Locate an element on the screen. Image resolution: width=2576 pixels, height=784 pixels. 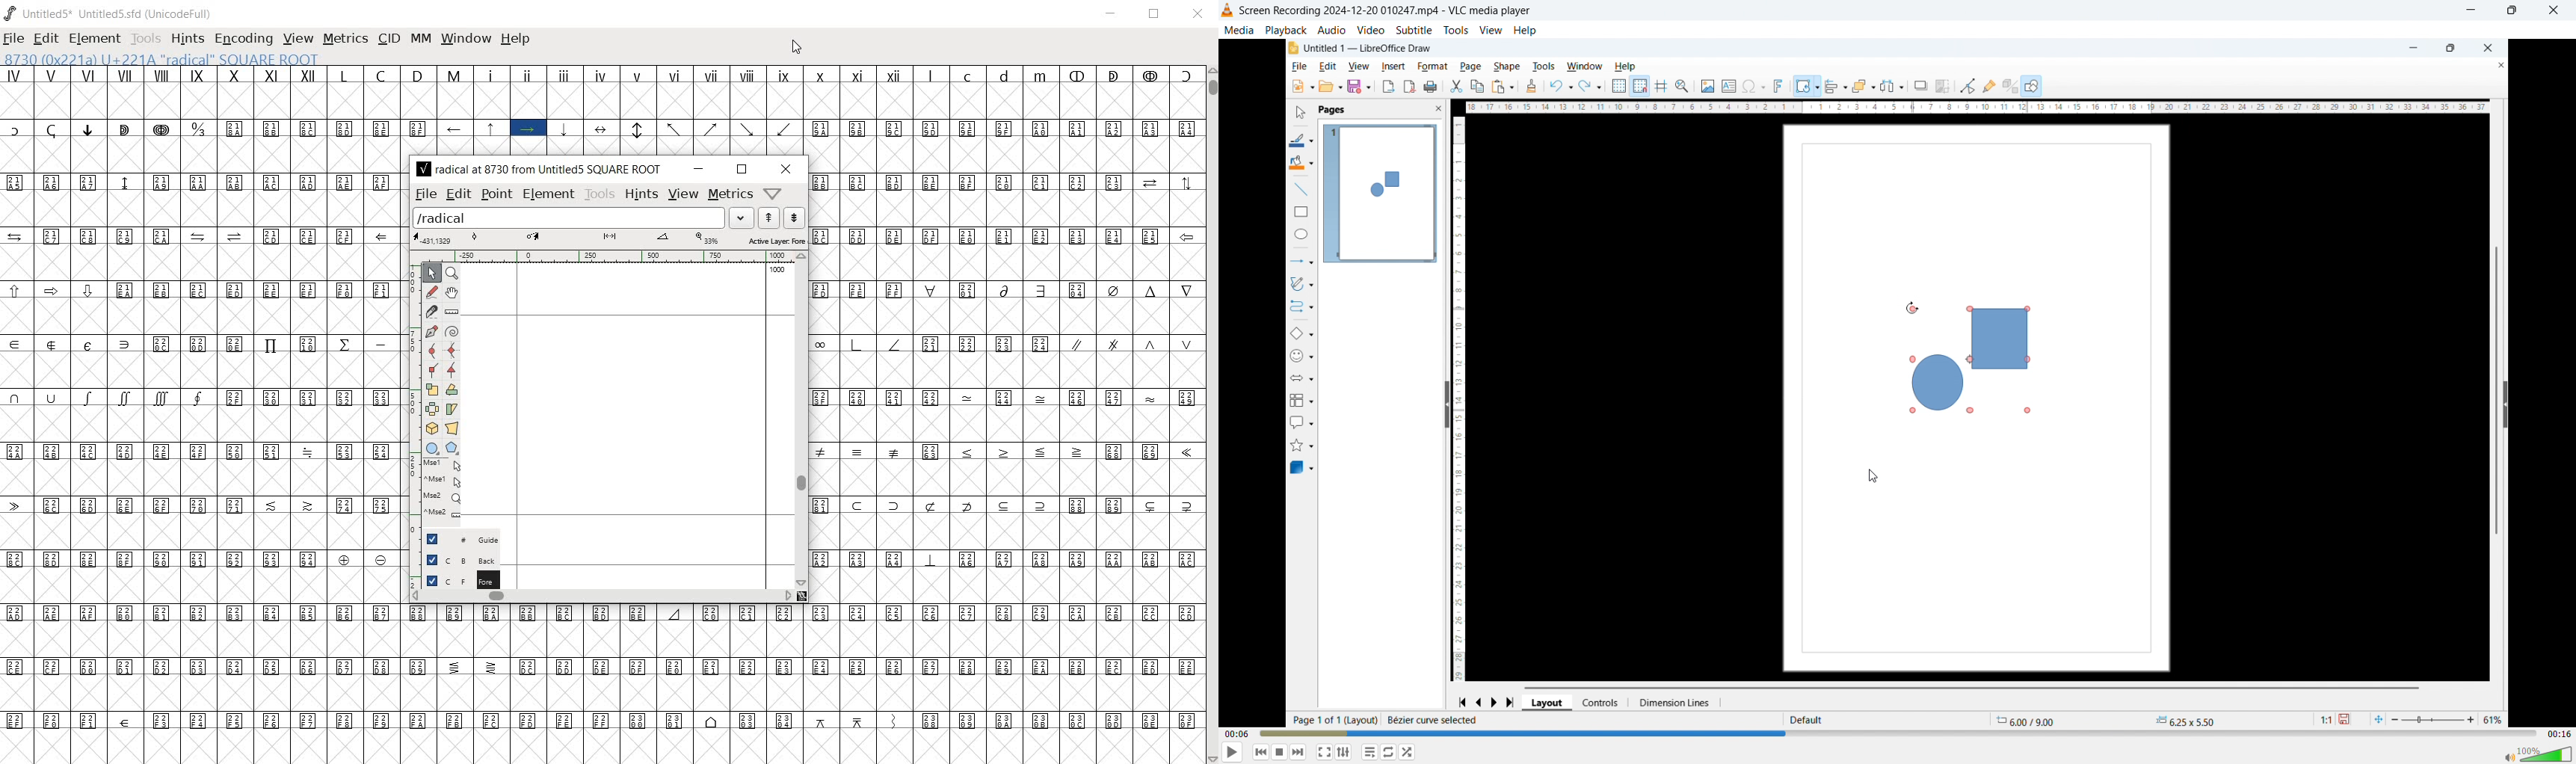
foreground is located at coordinates (454, 579).